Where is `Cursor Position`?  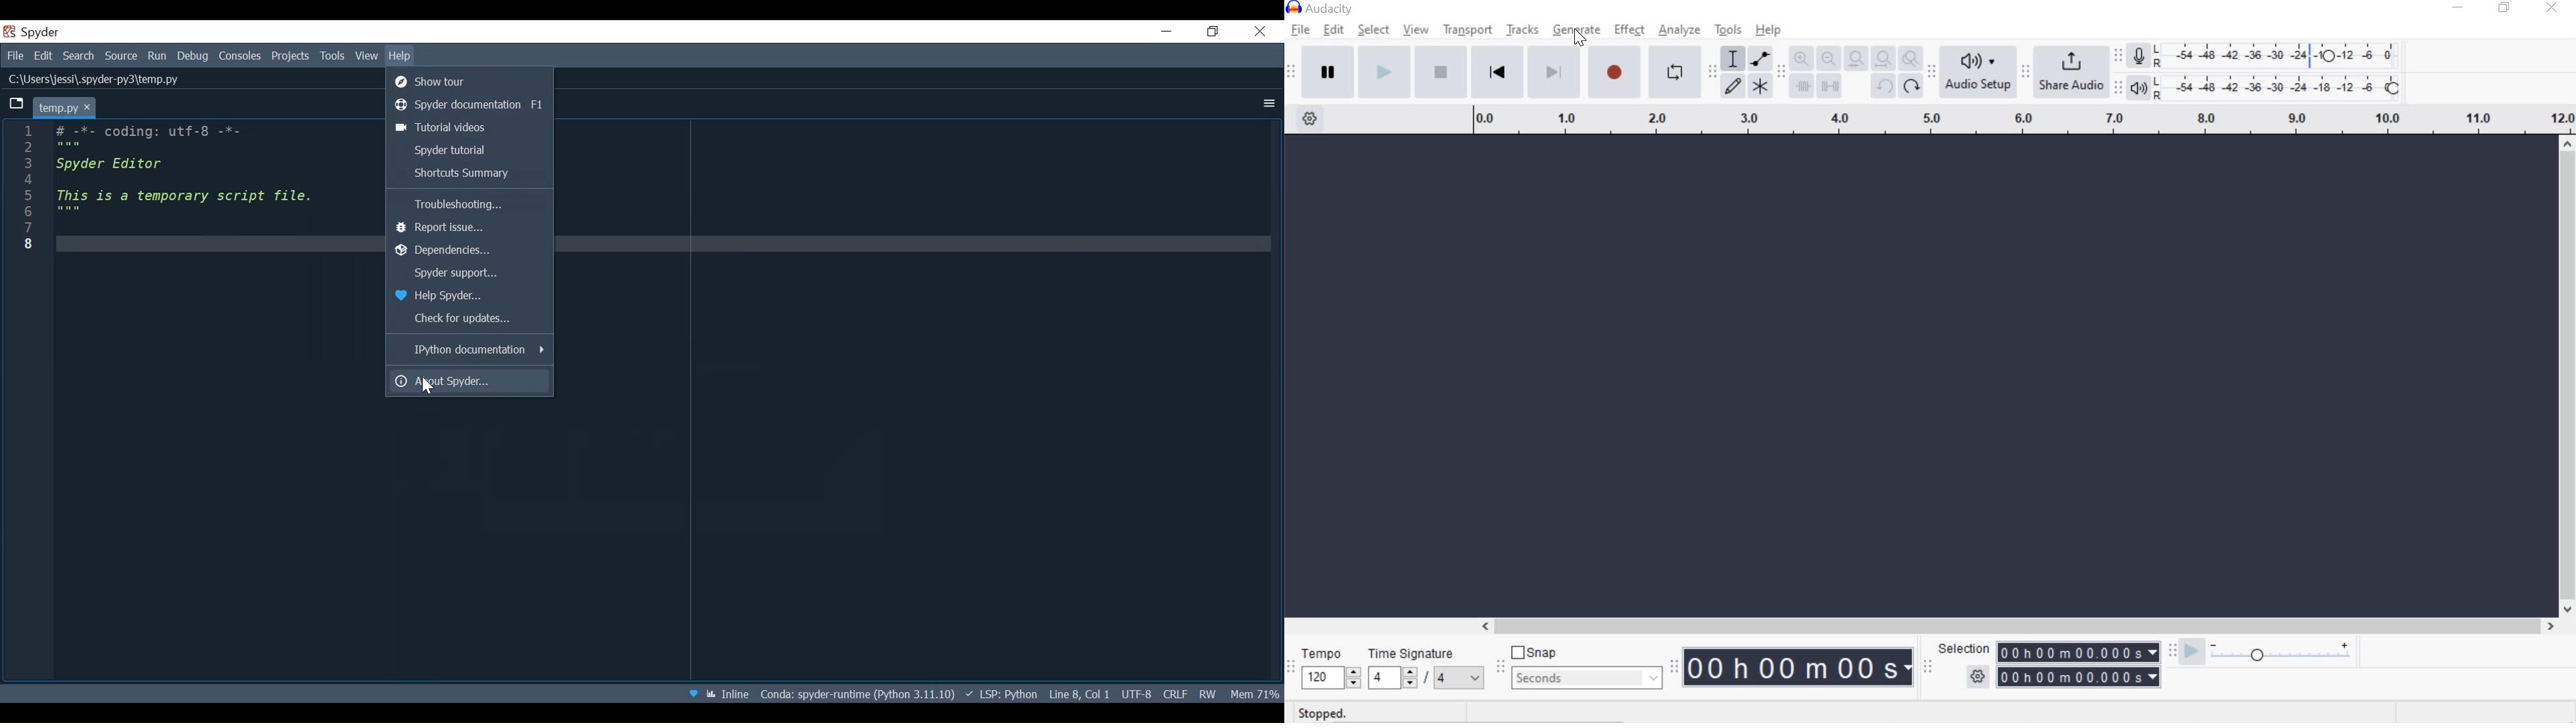
Cursor Position is located at coordinates (1079, 695).